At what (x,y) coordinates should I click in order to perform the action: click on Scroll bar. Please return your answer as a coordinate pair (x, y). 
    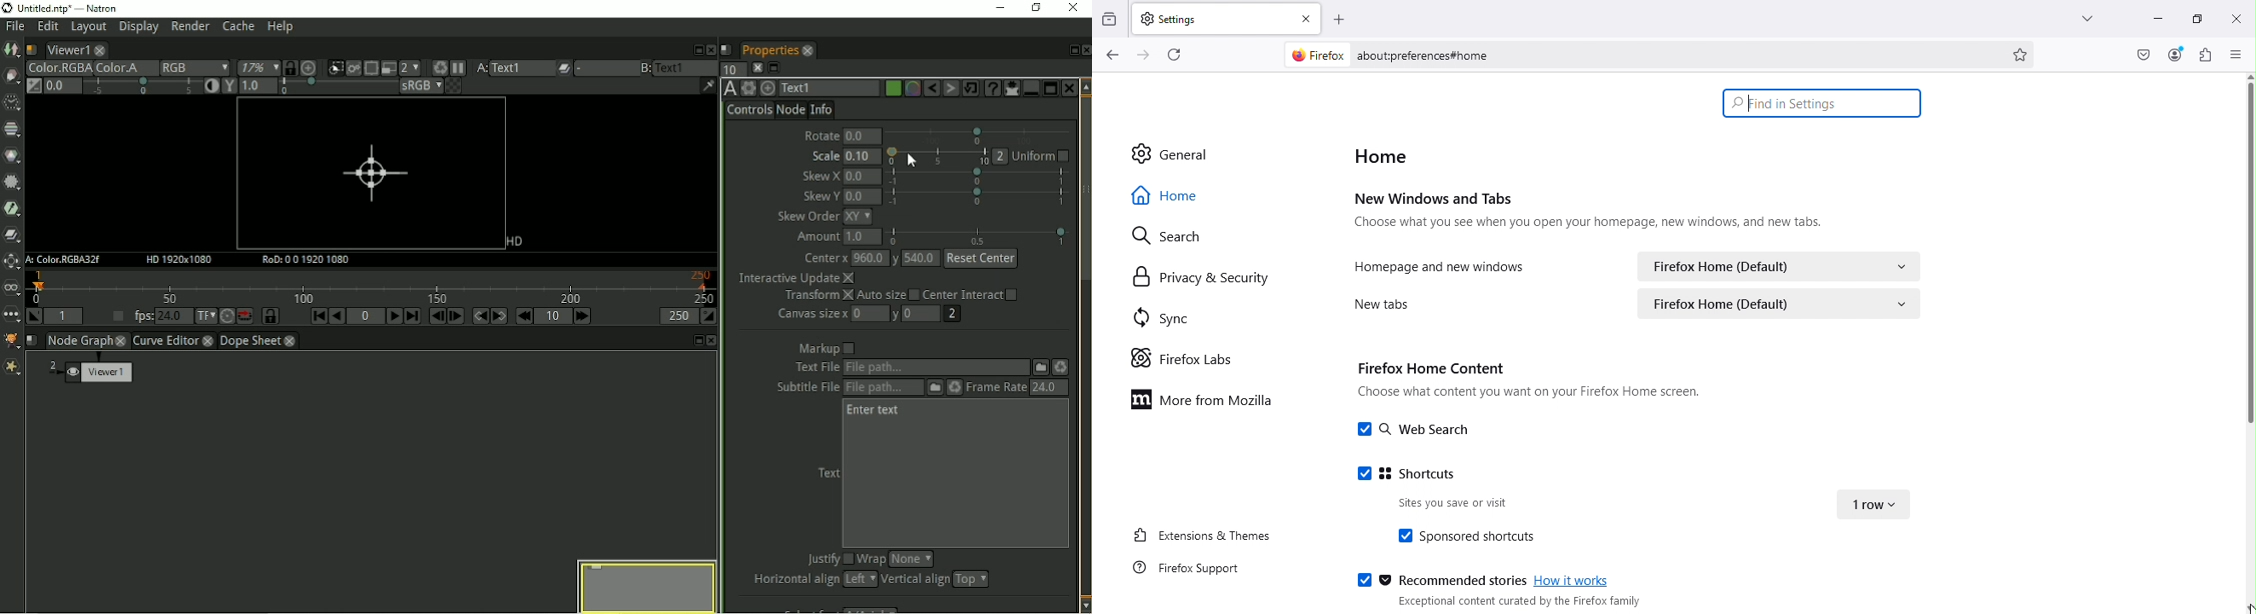
    Looking at the image, I should click on (2249, 255).